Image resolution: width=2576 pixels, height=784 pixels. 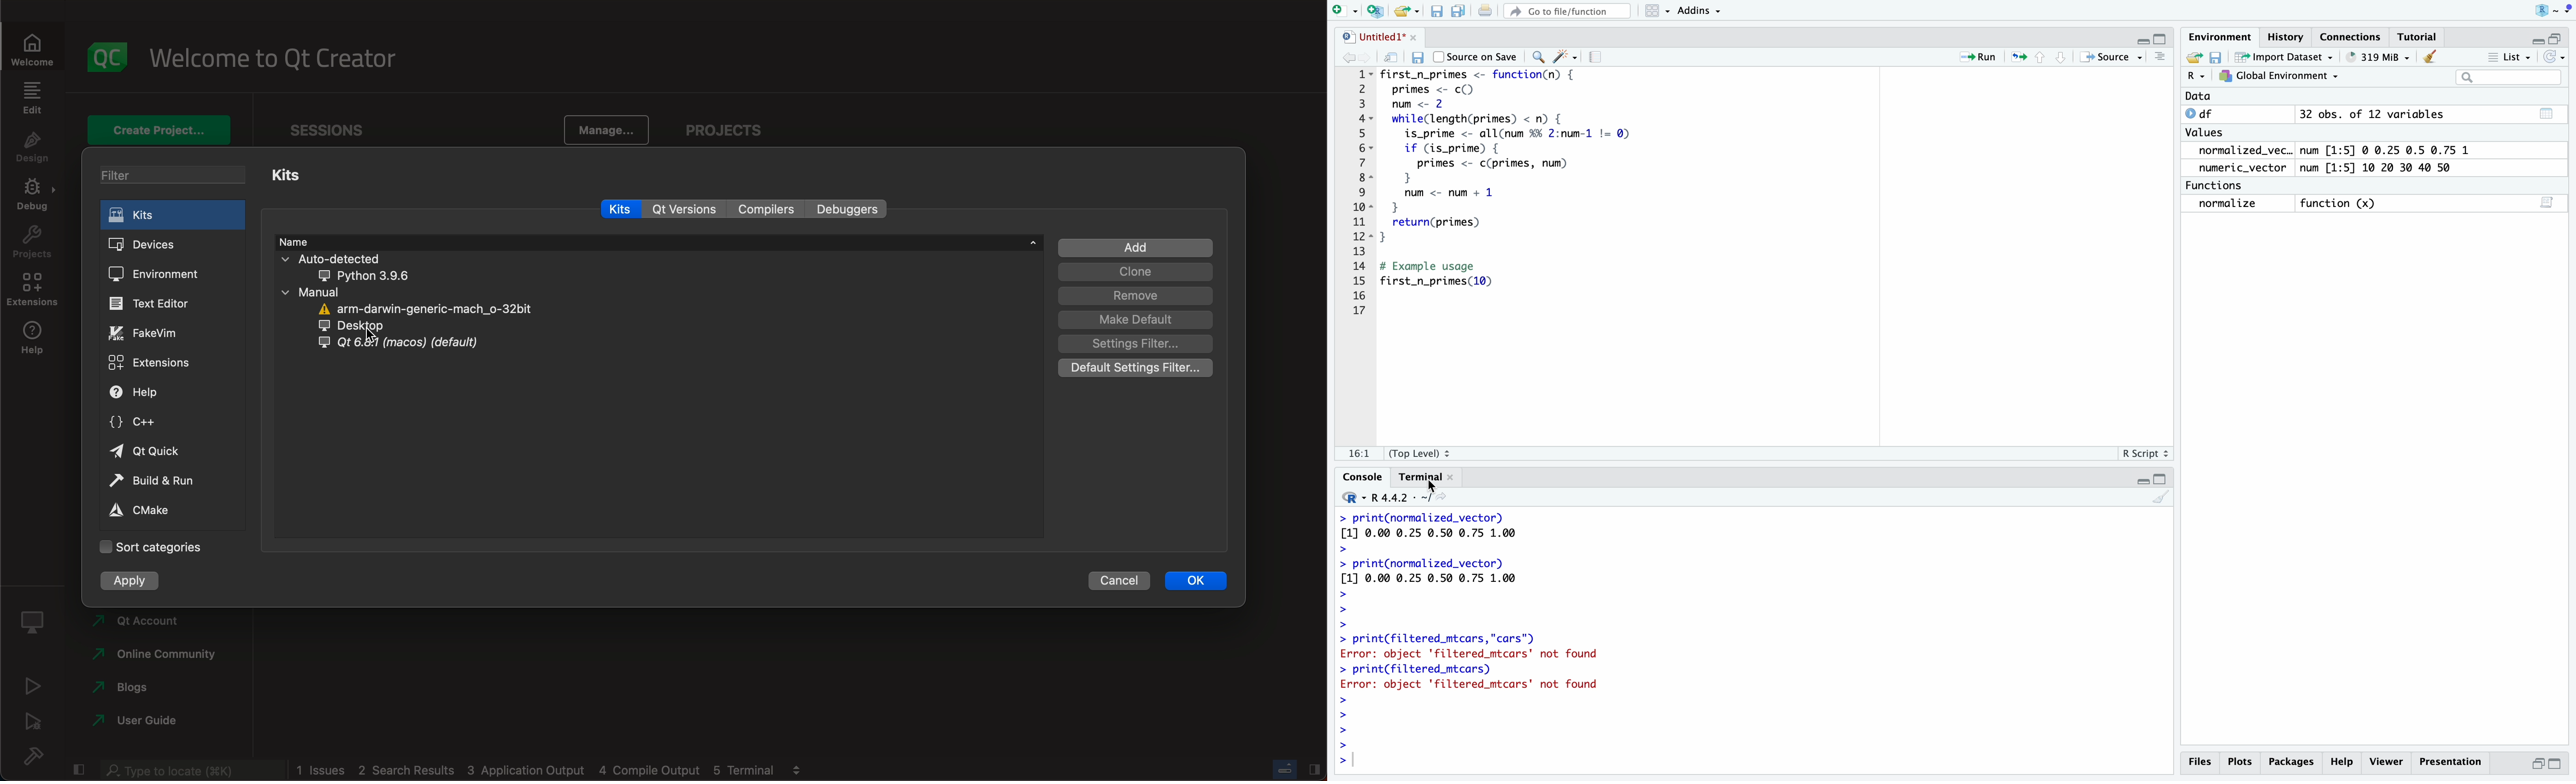 I want to click on Data, so click(x=2299, y=97).